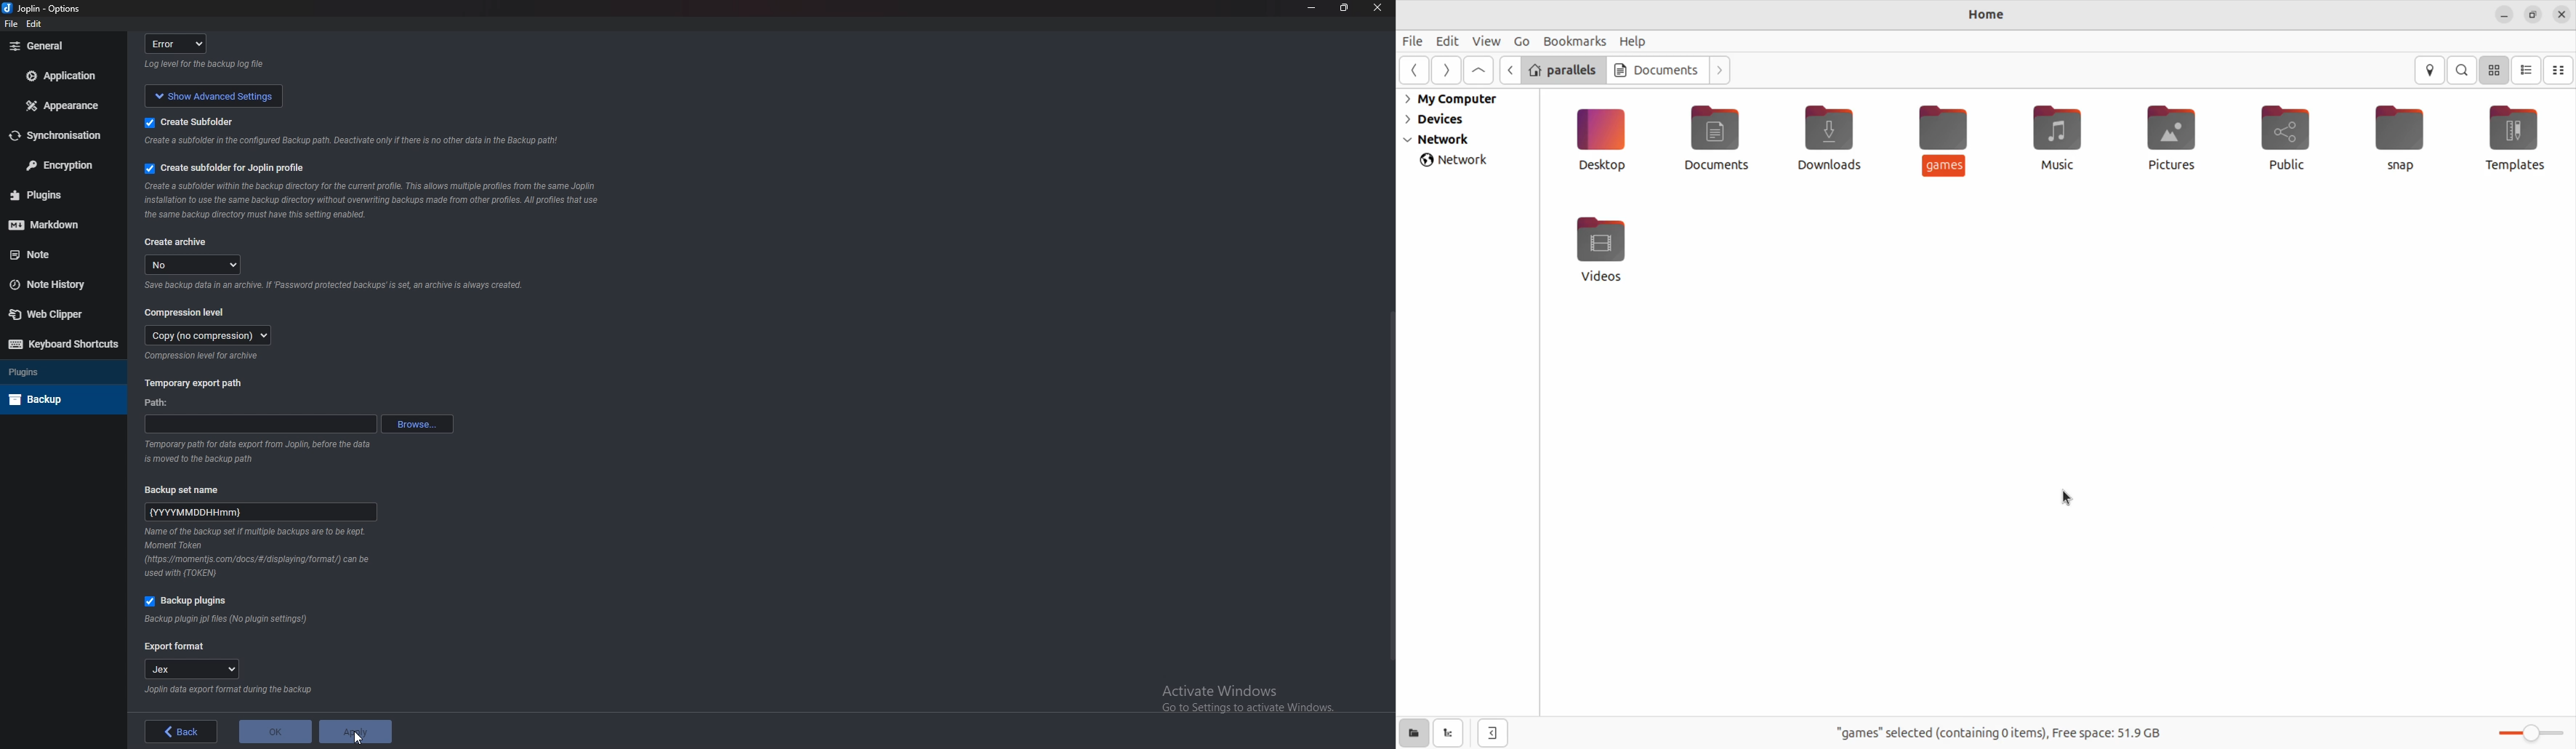 The height and width of the screenshot is (756, 2576). Describe the element at coordinates (63, 344) in the screenshot. I see `Keyboard shortcuts` at that location.